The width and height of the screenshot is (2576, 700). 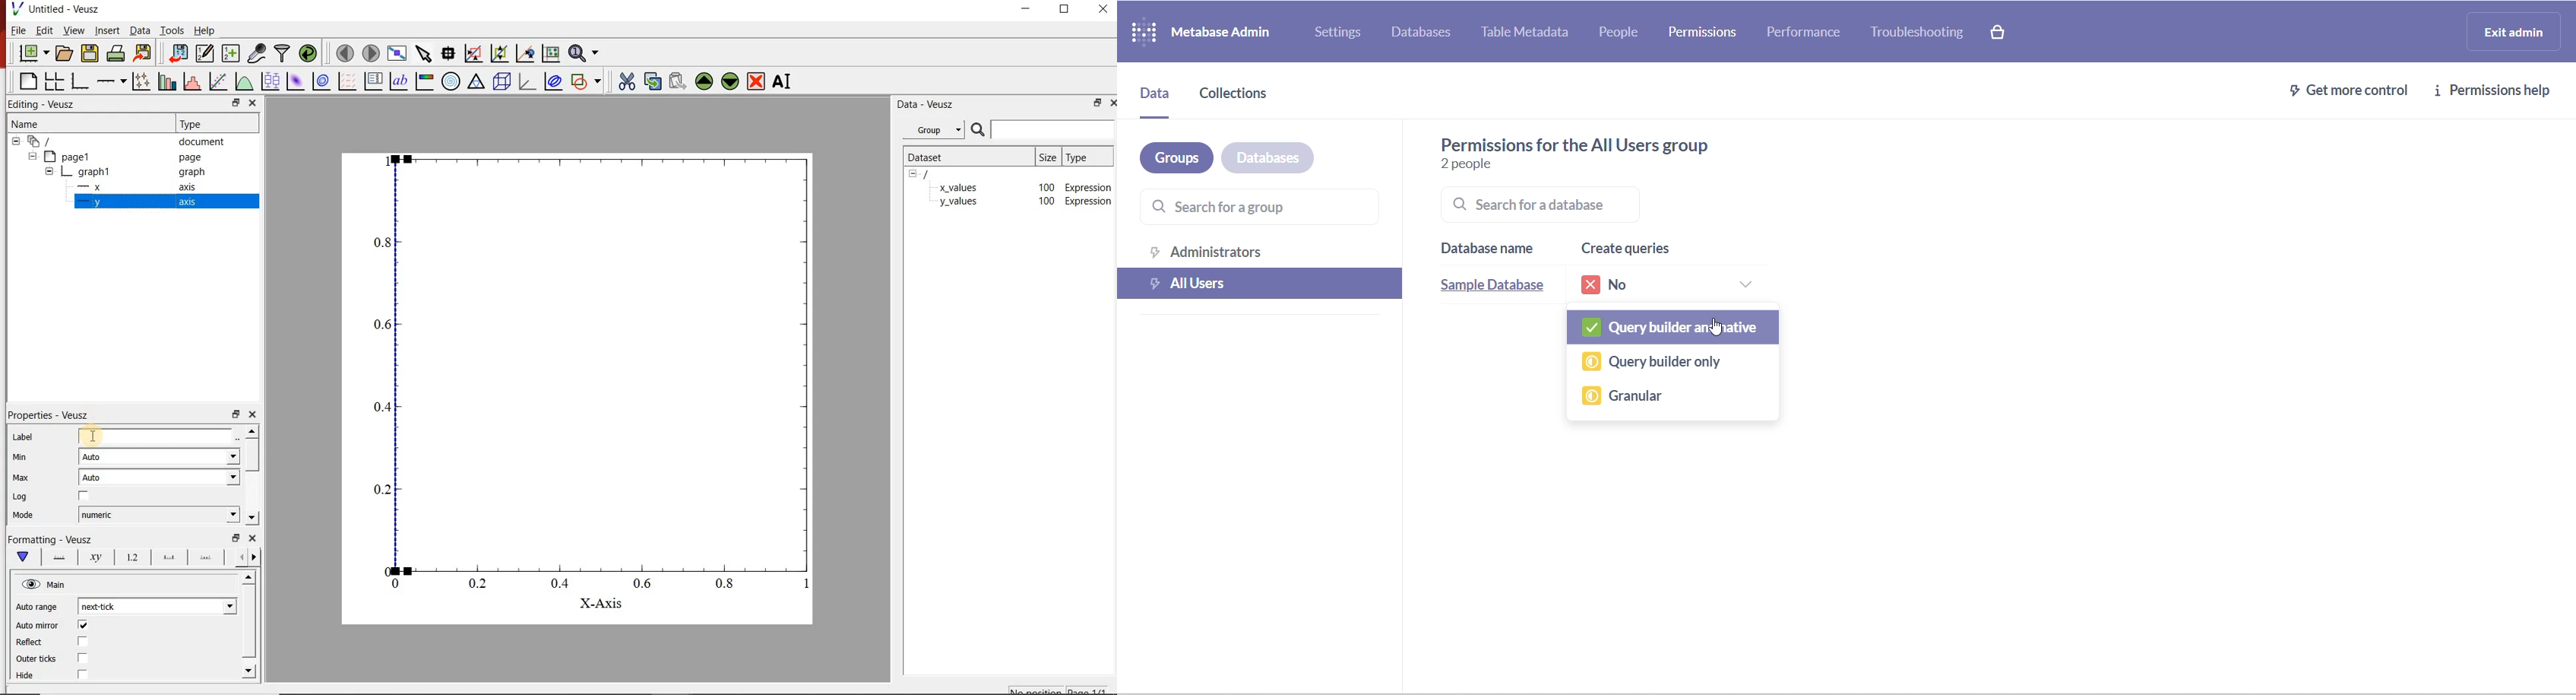 I want to click on capture remote data, so click(x=257, y=53).